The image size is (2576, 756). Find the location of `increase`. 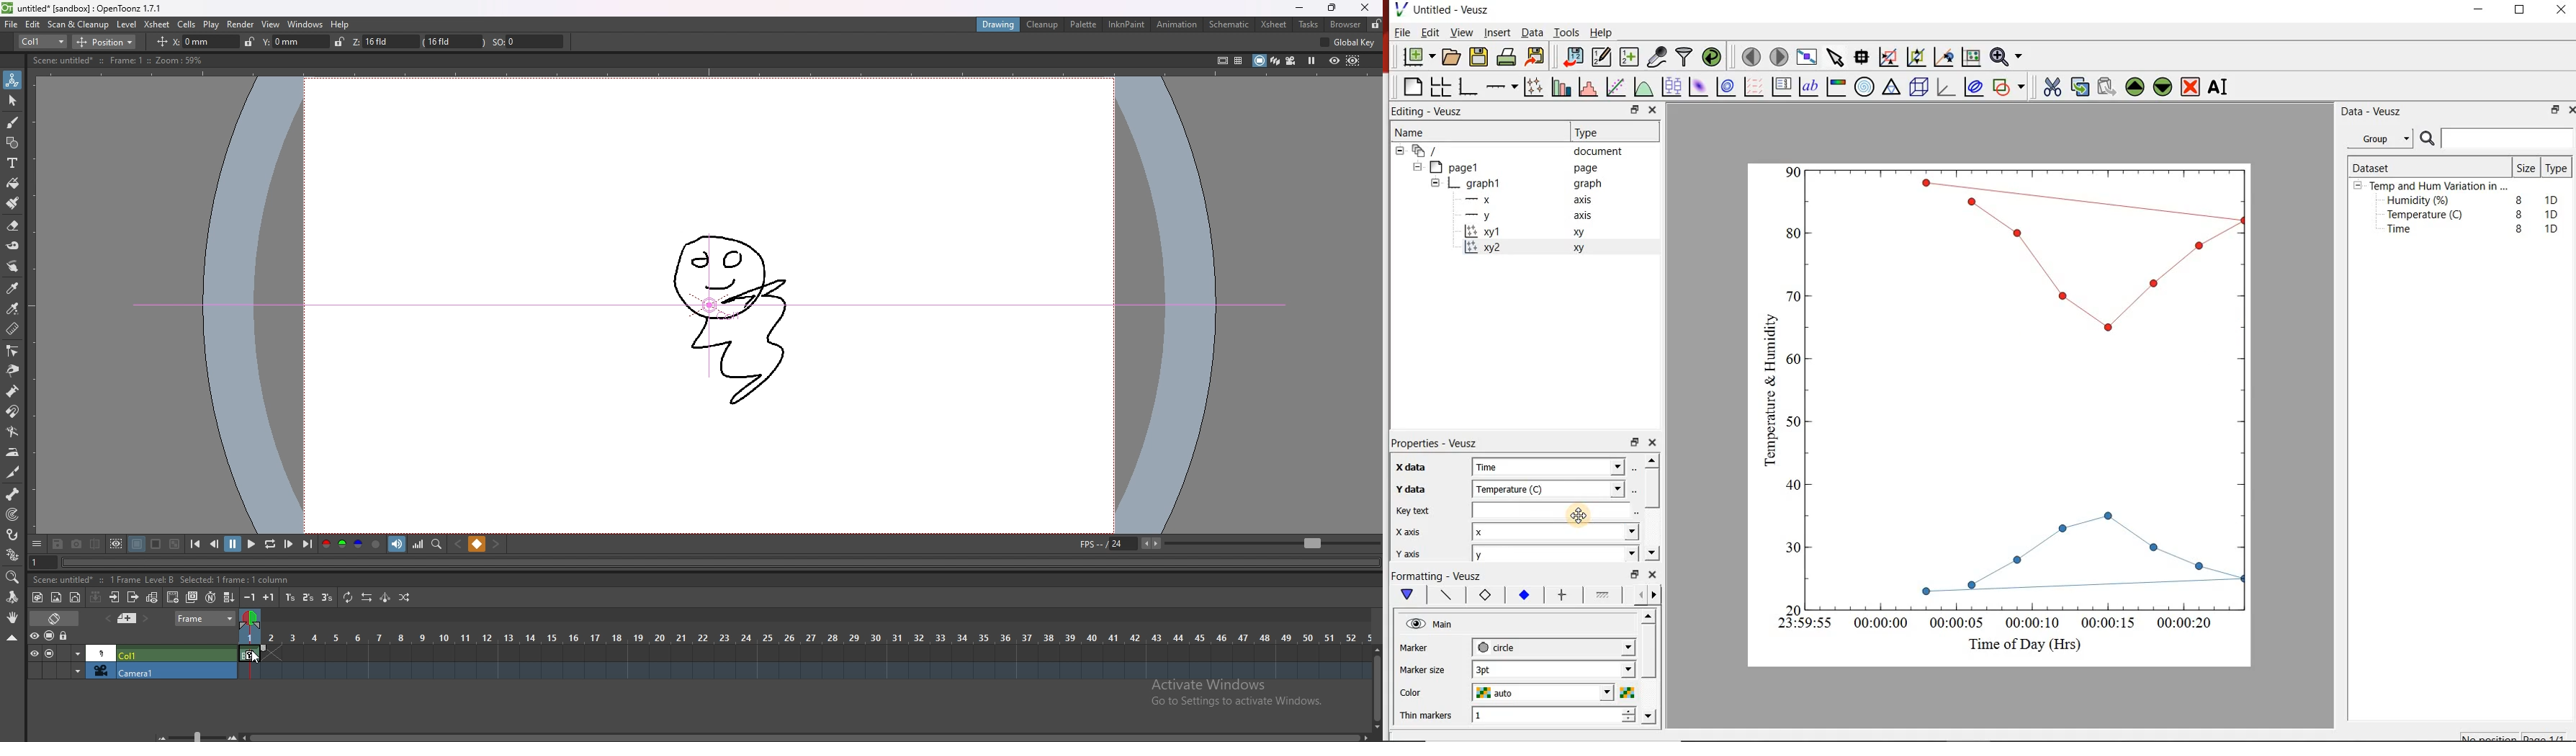

increase is located at coordinates (1628, 712).